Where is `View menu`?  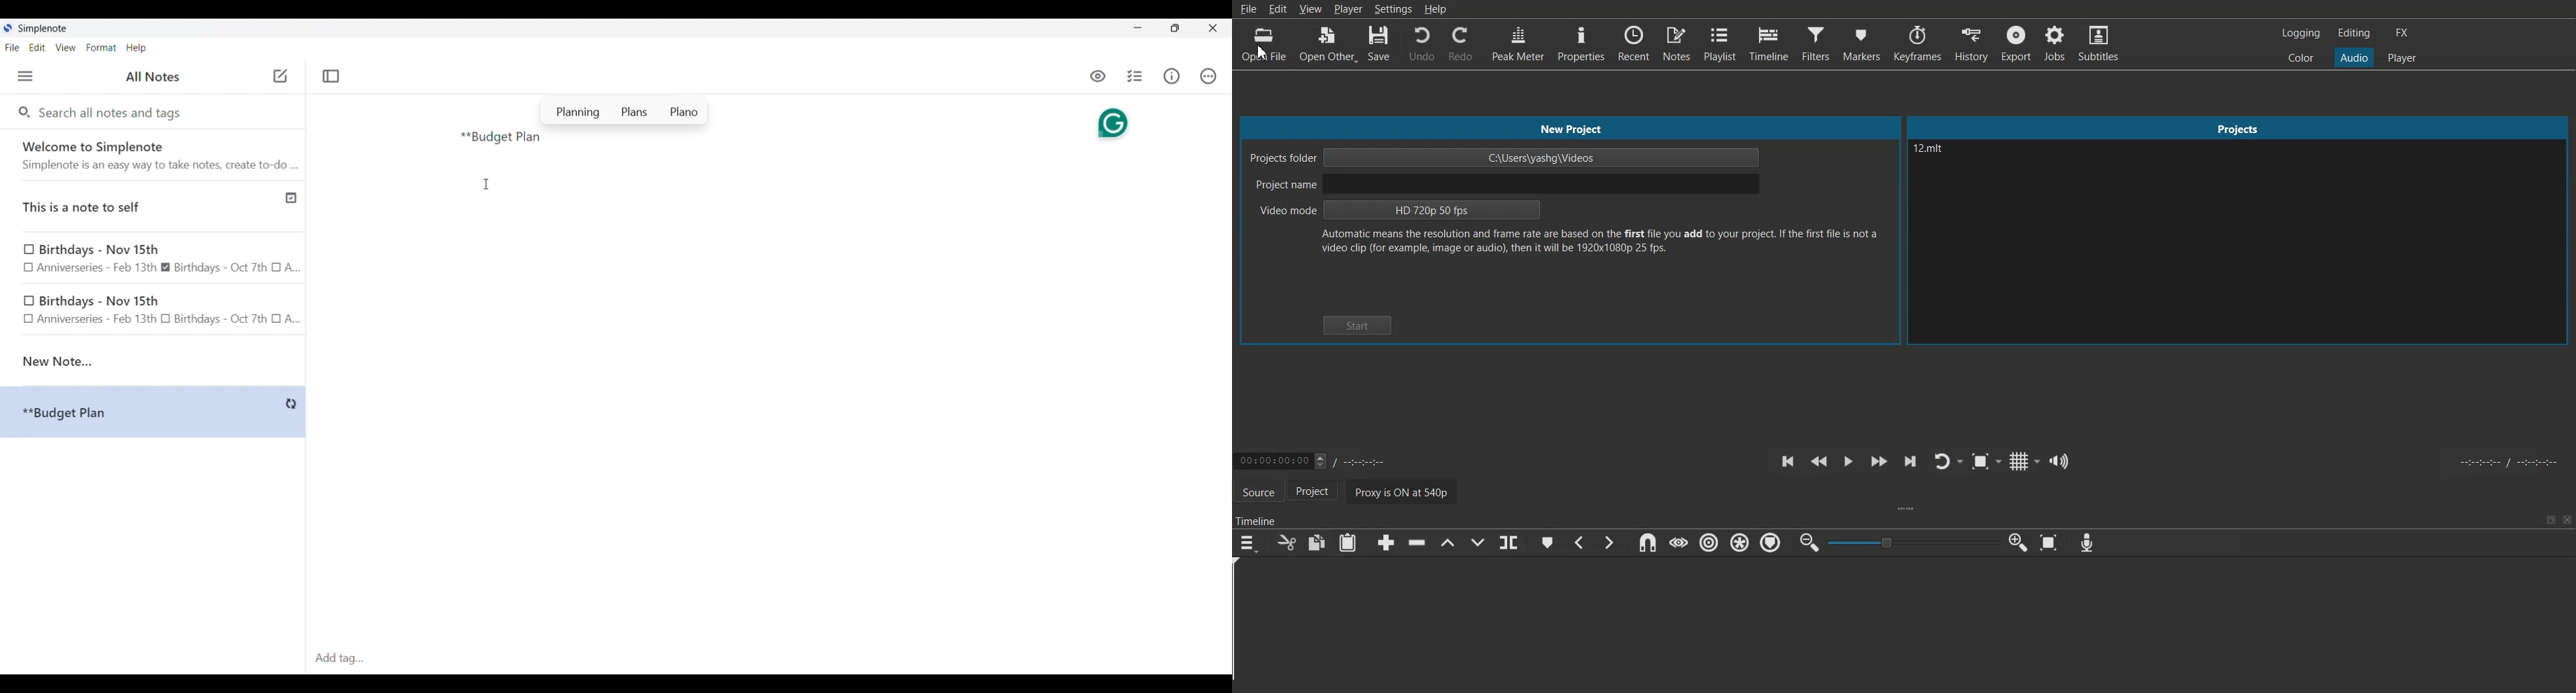
View menu is located at coordinates (66, 47).